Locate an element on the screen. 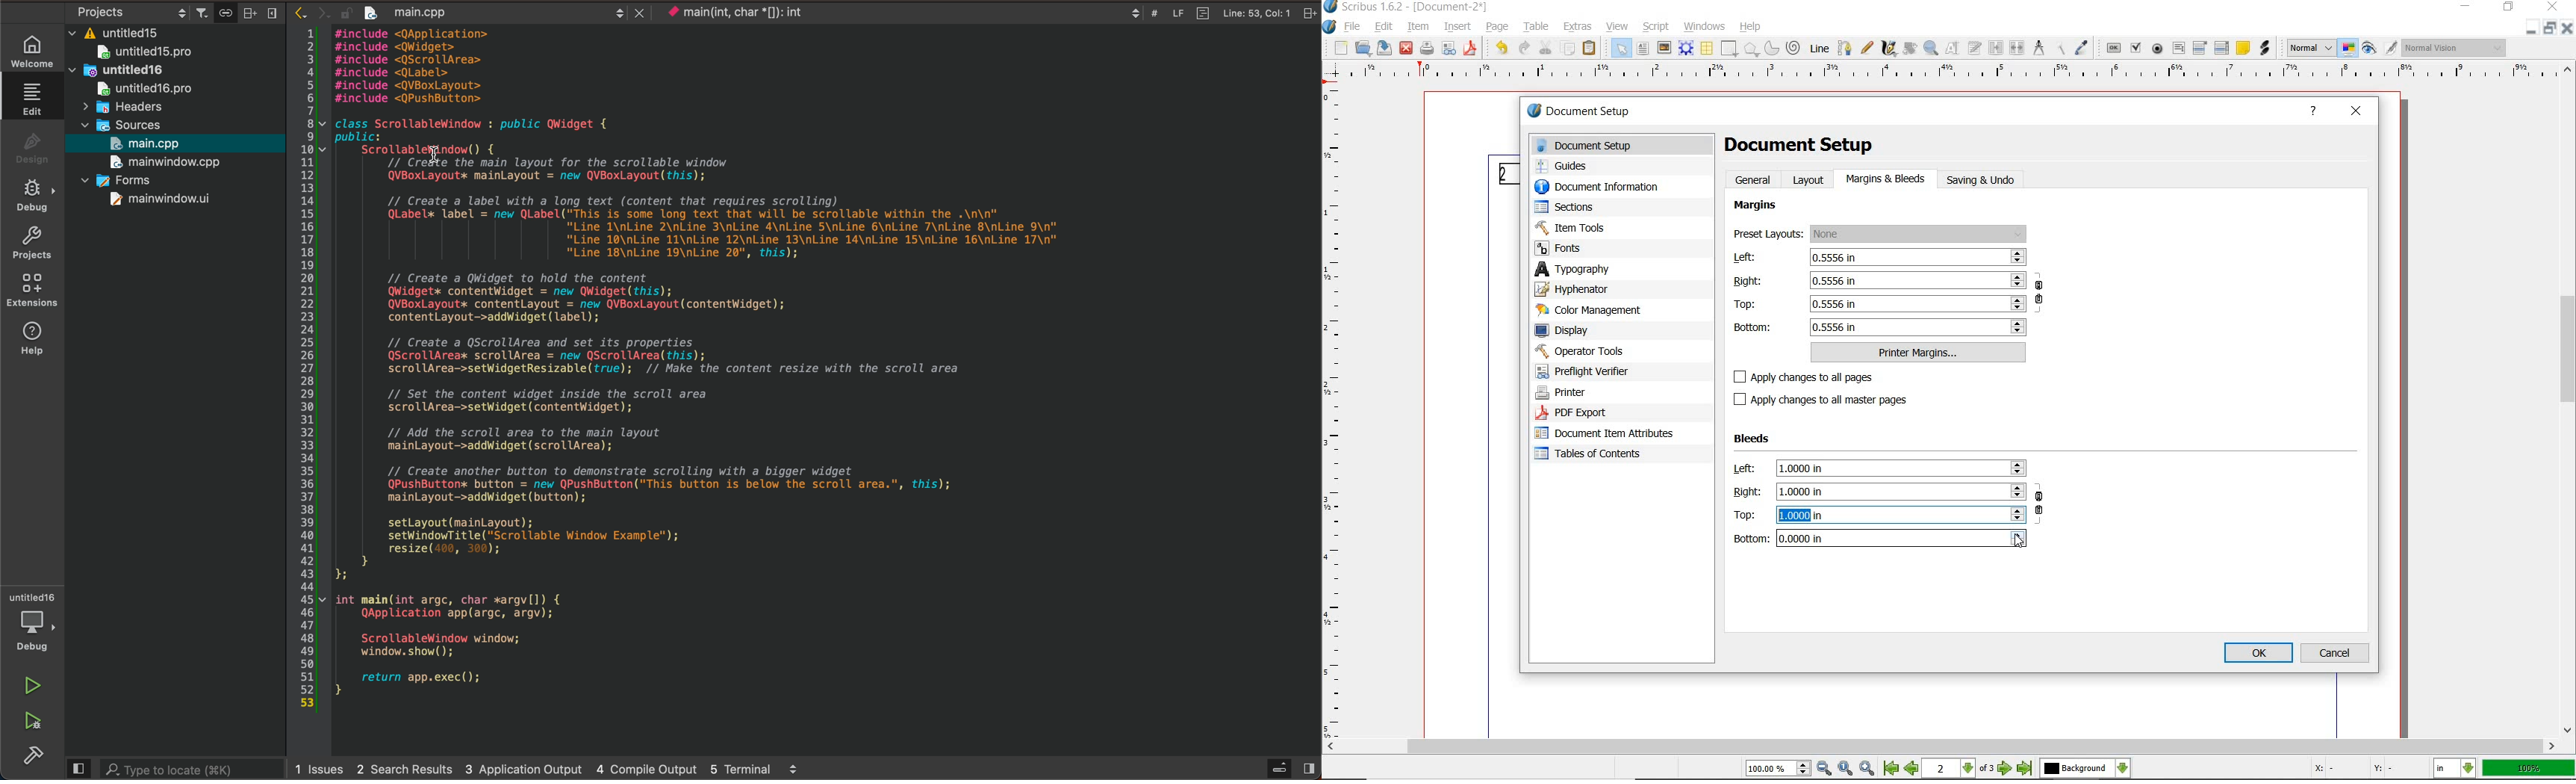 The width and height of the screenshot is (2576, 784). edit text with story editor is located at coordinates (1975, 48).